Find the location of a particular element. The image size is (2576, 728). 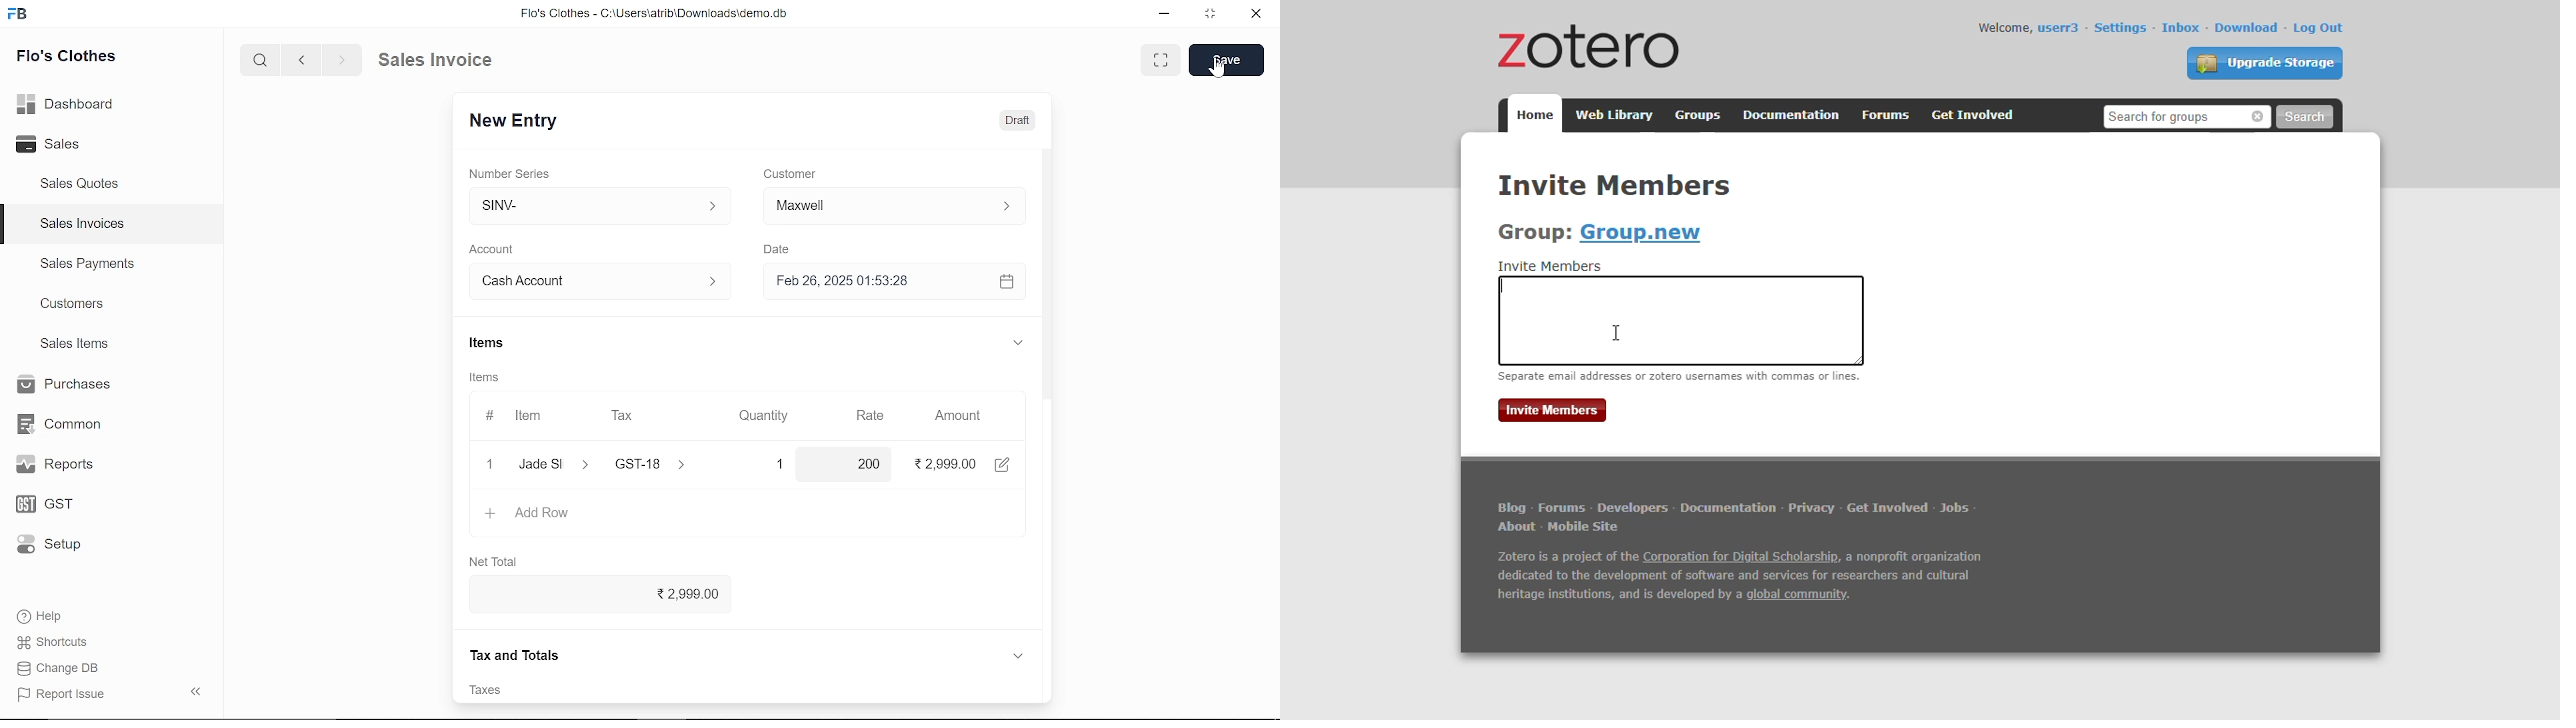

Net Total is located at coordinates (496, 558).